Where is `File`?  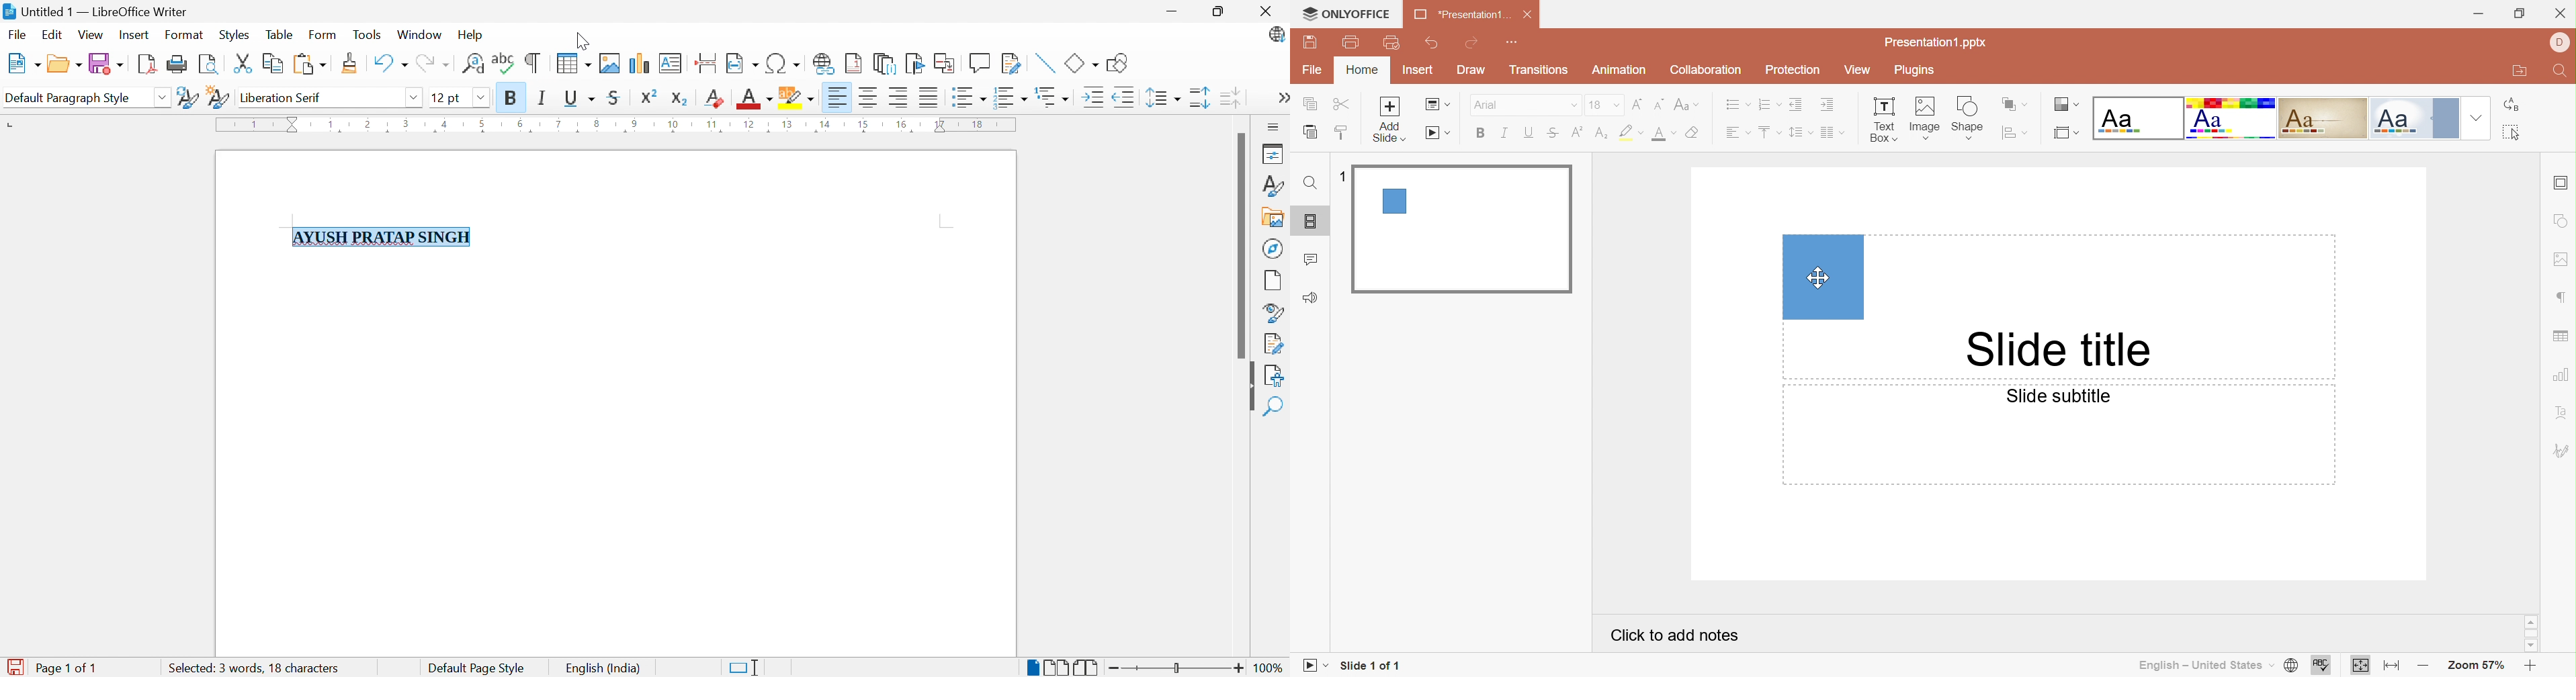 File is located at coordinates (1314, 68).